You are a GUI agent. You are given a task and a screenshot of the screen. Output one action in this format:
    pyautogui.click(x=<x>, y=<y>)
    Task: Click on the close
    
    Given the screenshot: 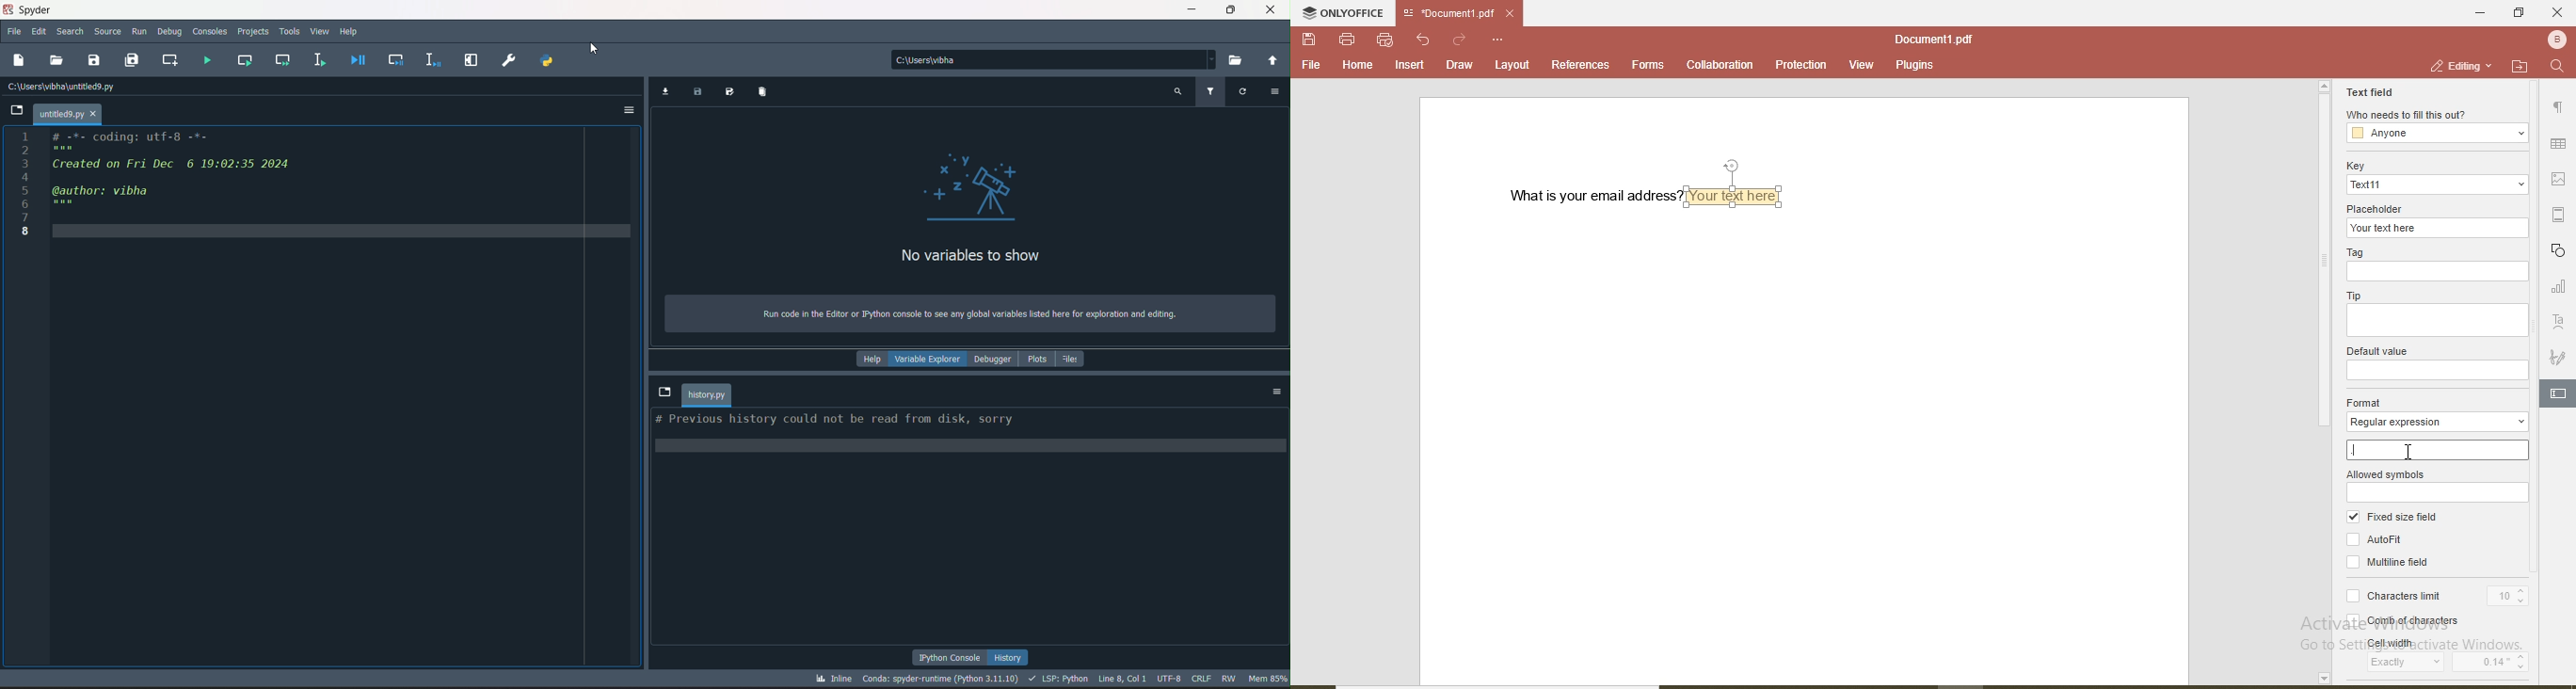 What is the action you would take?
    pyautogui.click(x=1270, y=10)
    